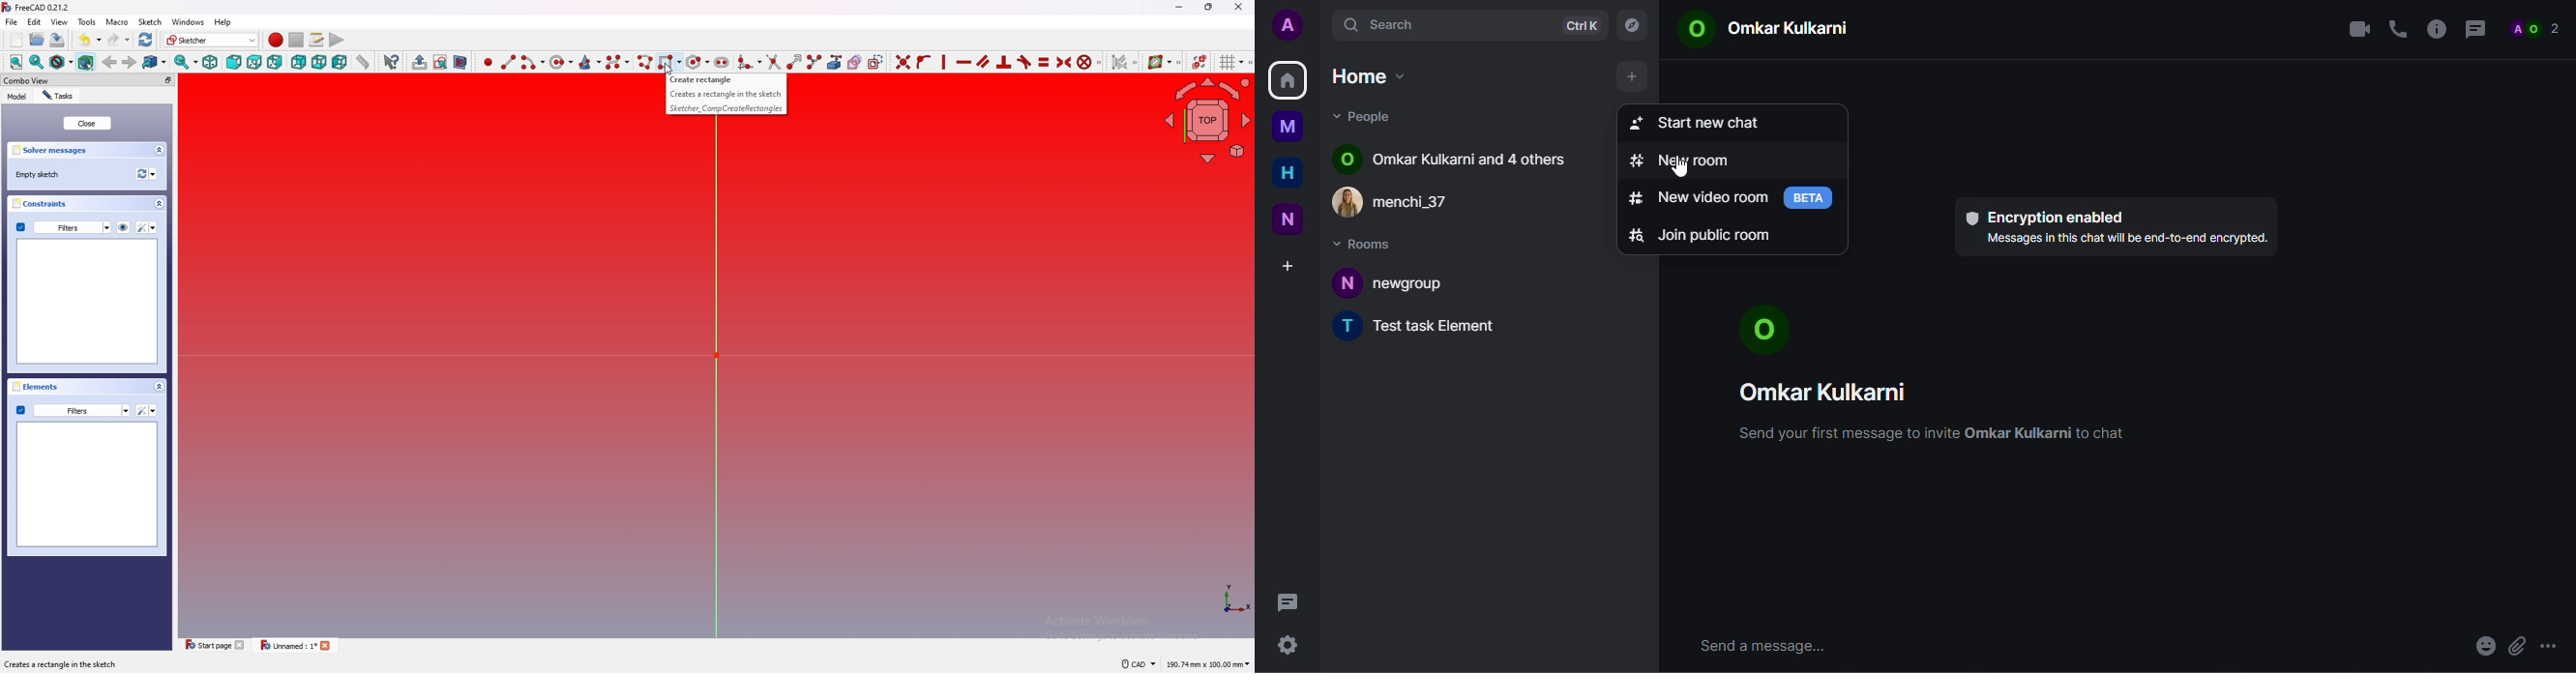 The image size is (2576, 700). What do you see at coordinates (1632, 75) in the screenshot?
I see `add` at bounding box center [1632, 75].